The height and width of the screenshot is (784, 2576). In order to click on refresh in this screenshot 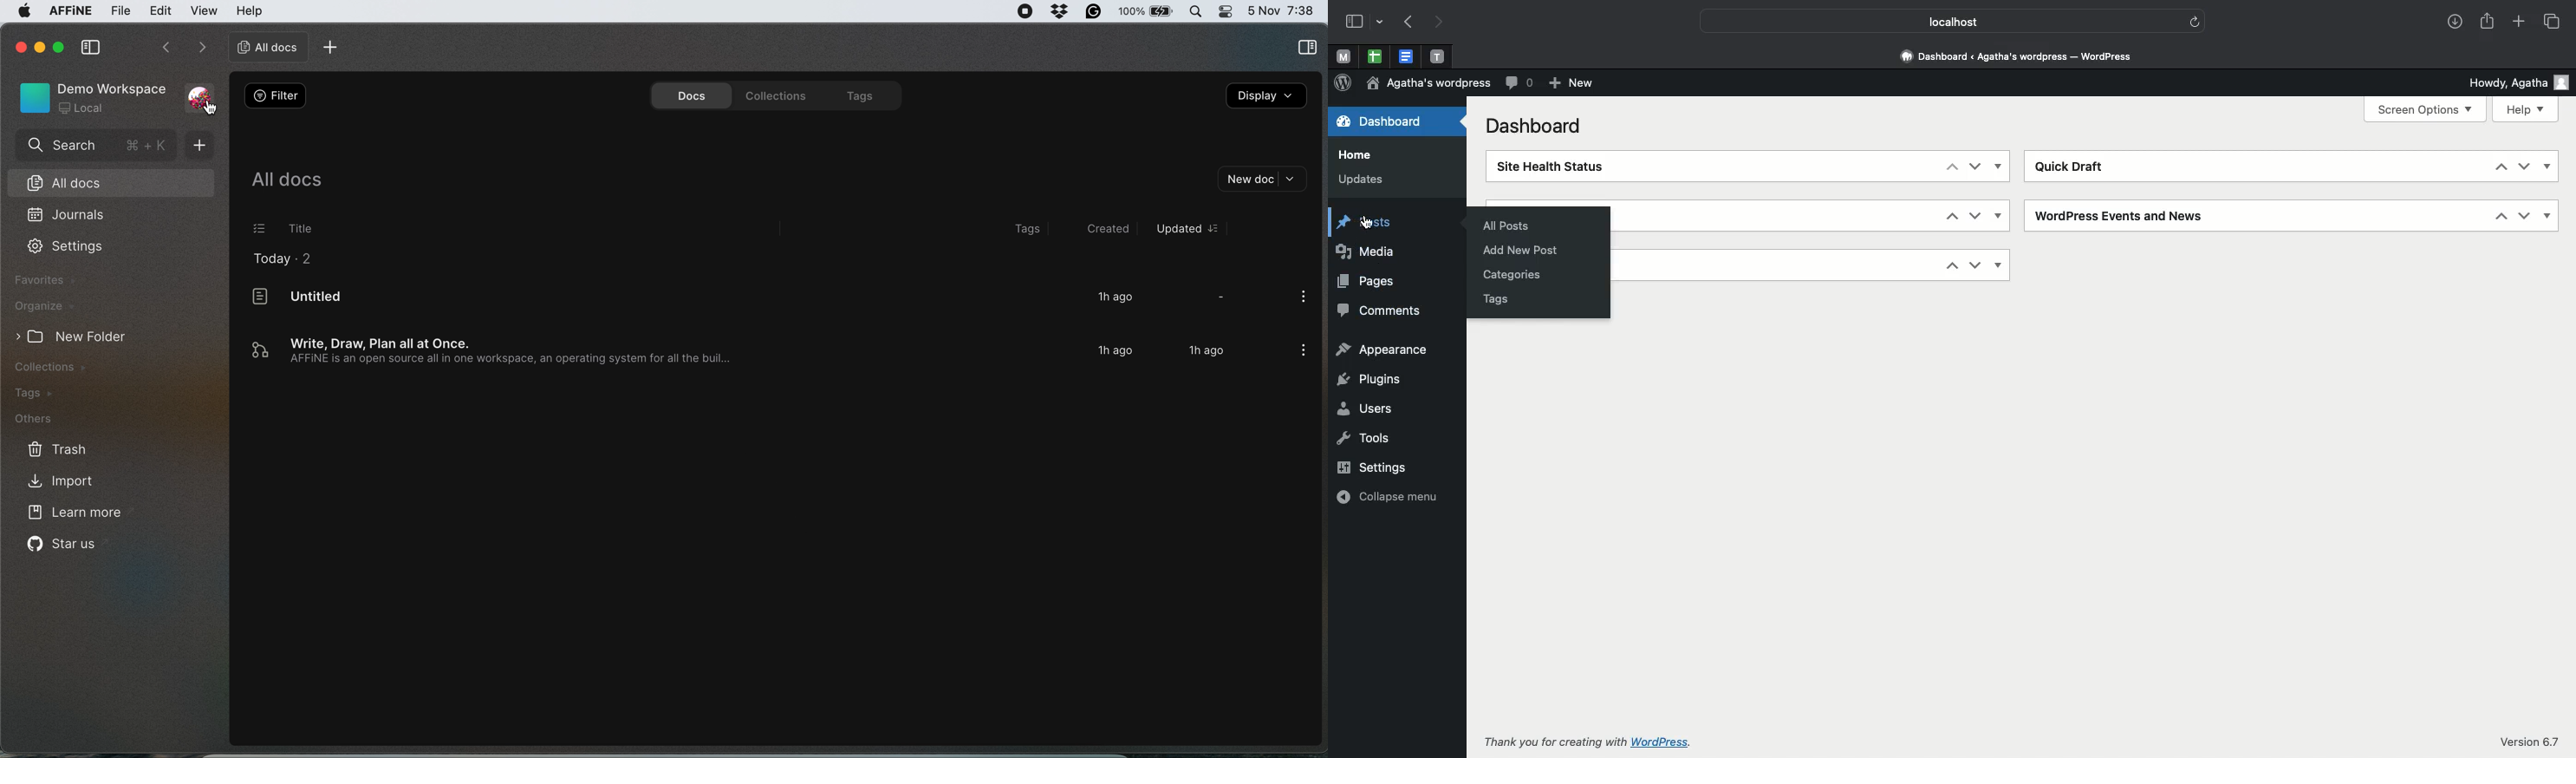, I will do `click(2189, 19)`.